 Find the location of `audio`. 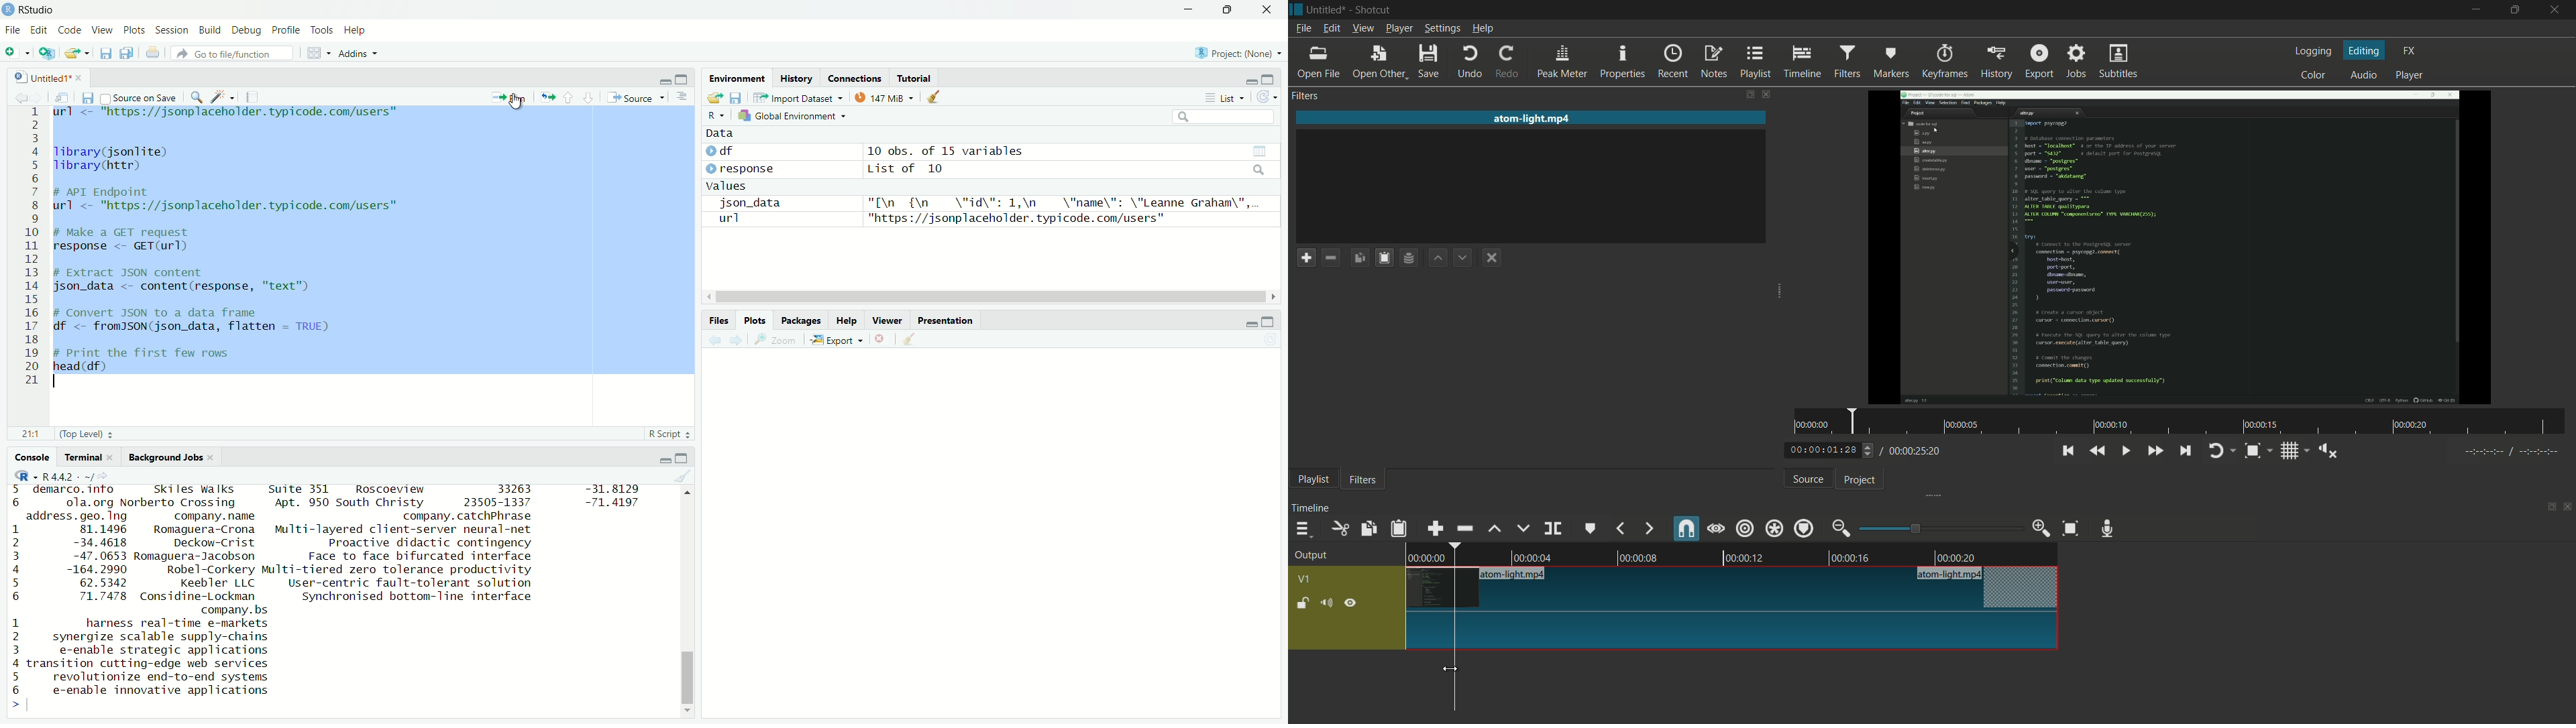

audio is located at coordinates (2365, 74).